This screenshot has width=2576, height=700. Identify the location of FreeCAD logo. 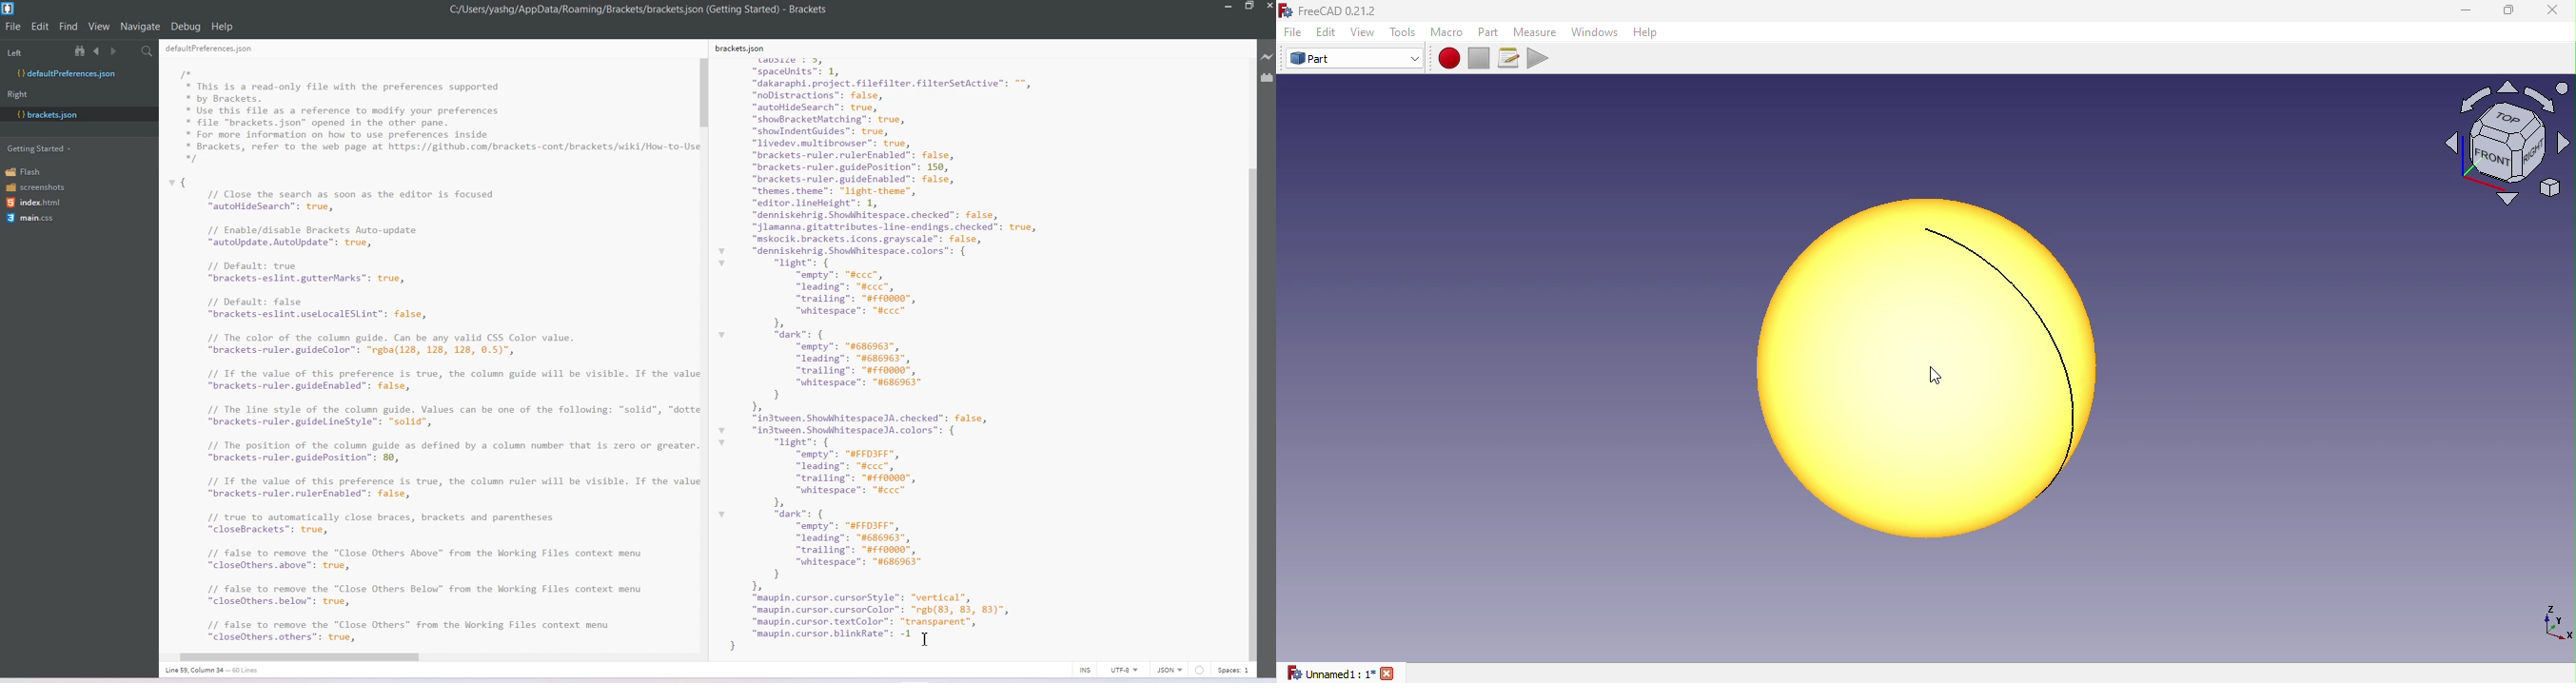
(1334, 11).